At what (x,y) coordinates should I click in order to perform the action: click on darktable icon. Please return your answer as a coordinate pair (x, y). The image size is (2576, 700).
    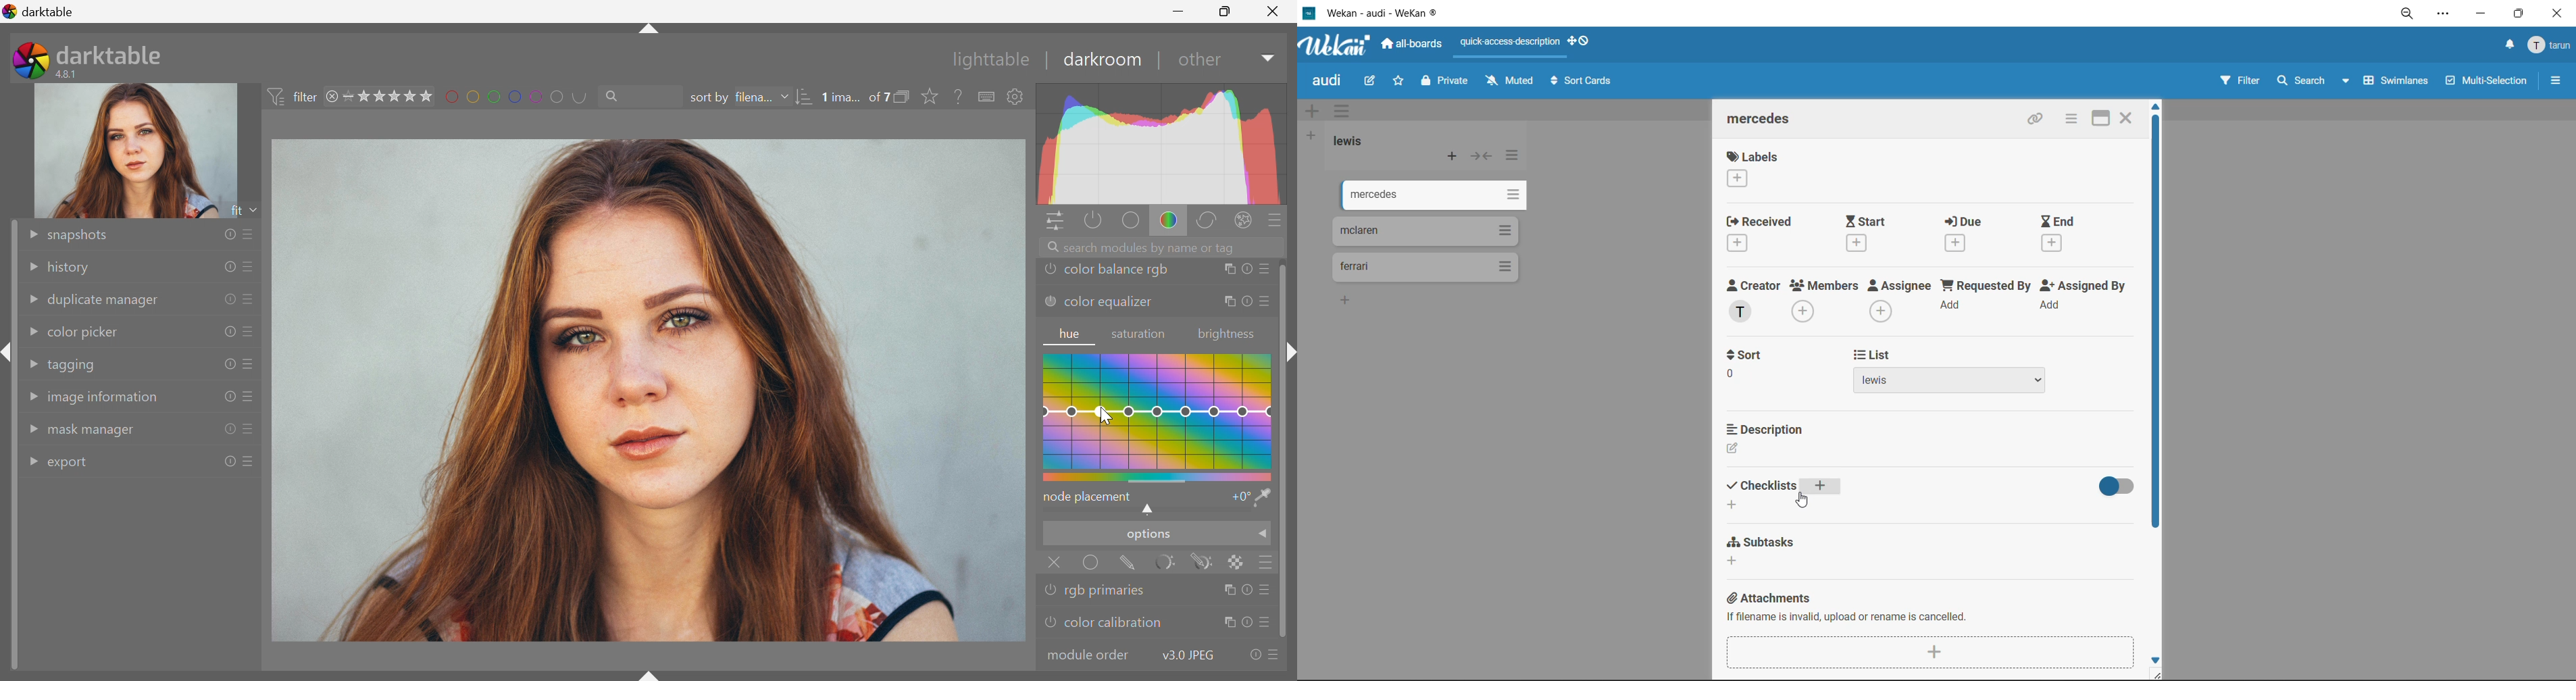
    Looking at the image, I should click on (28, 60).